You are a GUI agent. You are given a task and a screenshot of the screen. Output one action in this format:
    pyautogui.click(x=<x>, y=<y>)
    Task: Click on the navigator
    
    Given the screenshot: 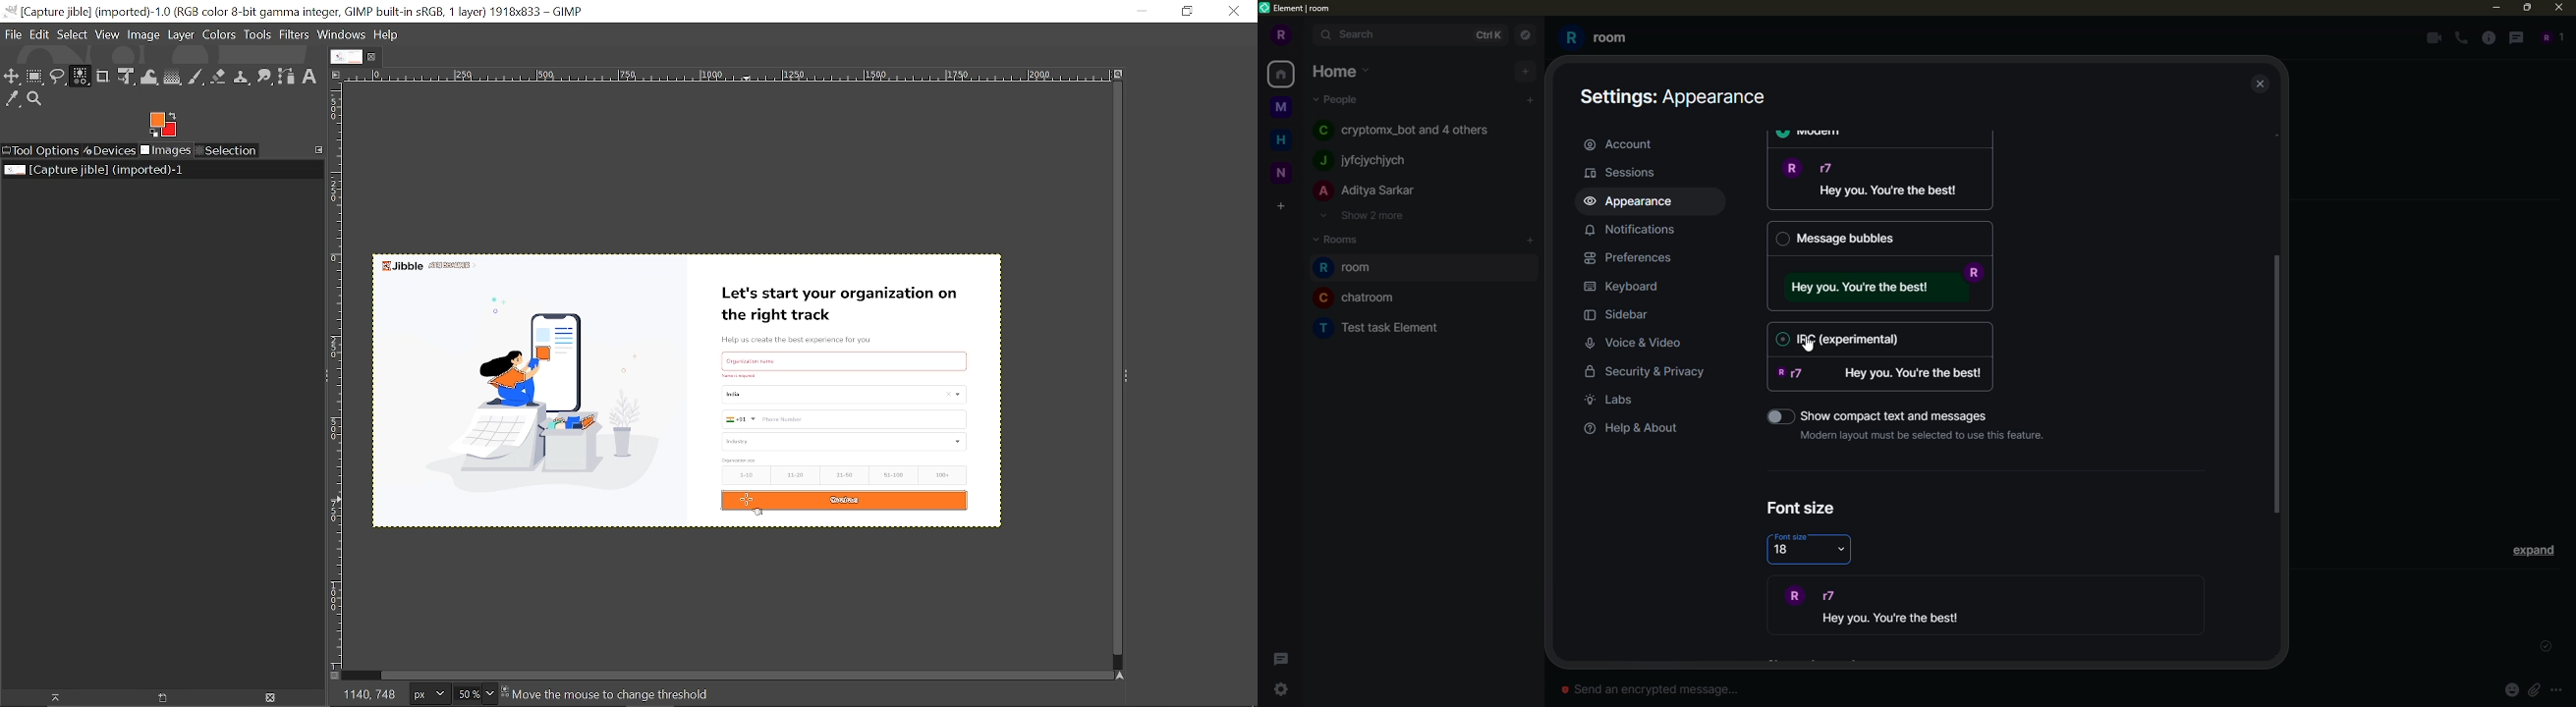 What is the action you would take?
    pyautogui.click(x=1524, y=36)
    